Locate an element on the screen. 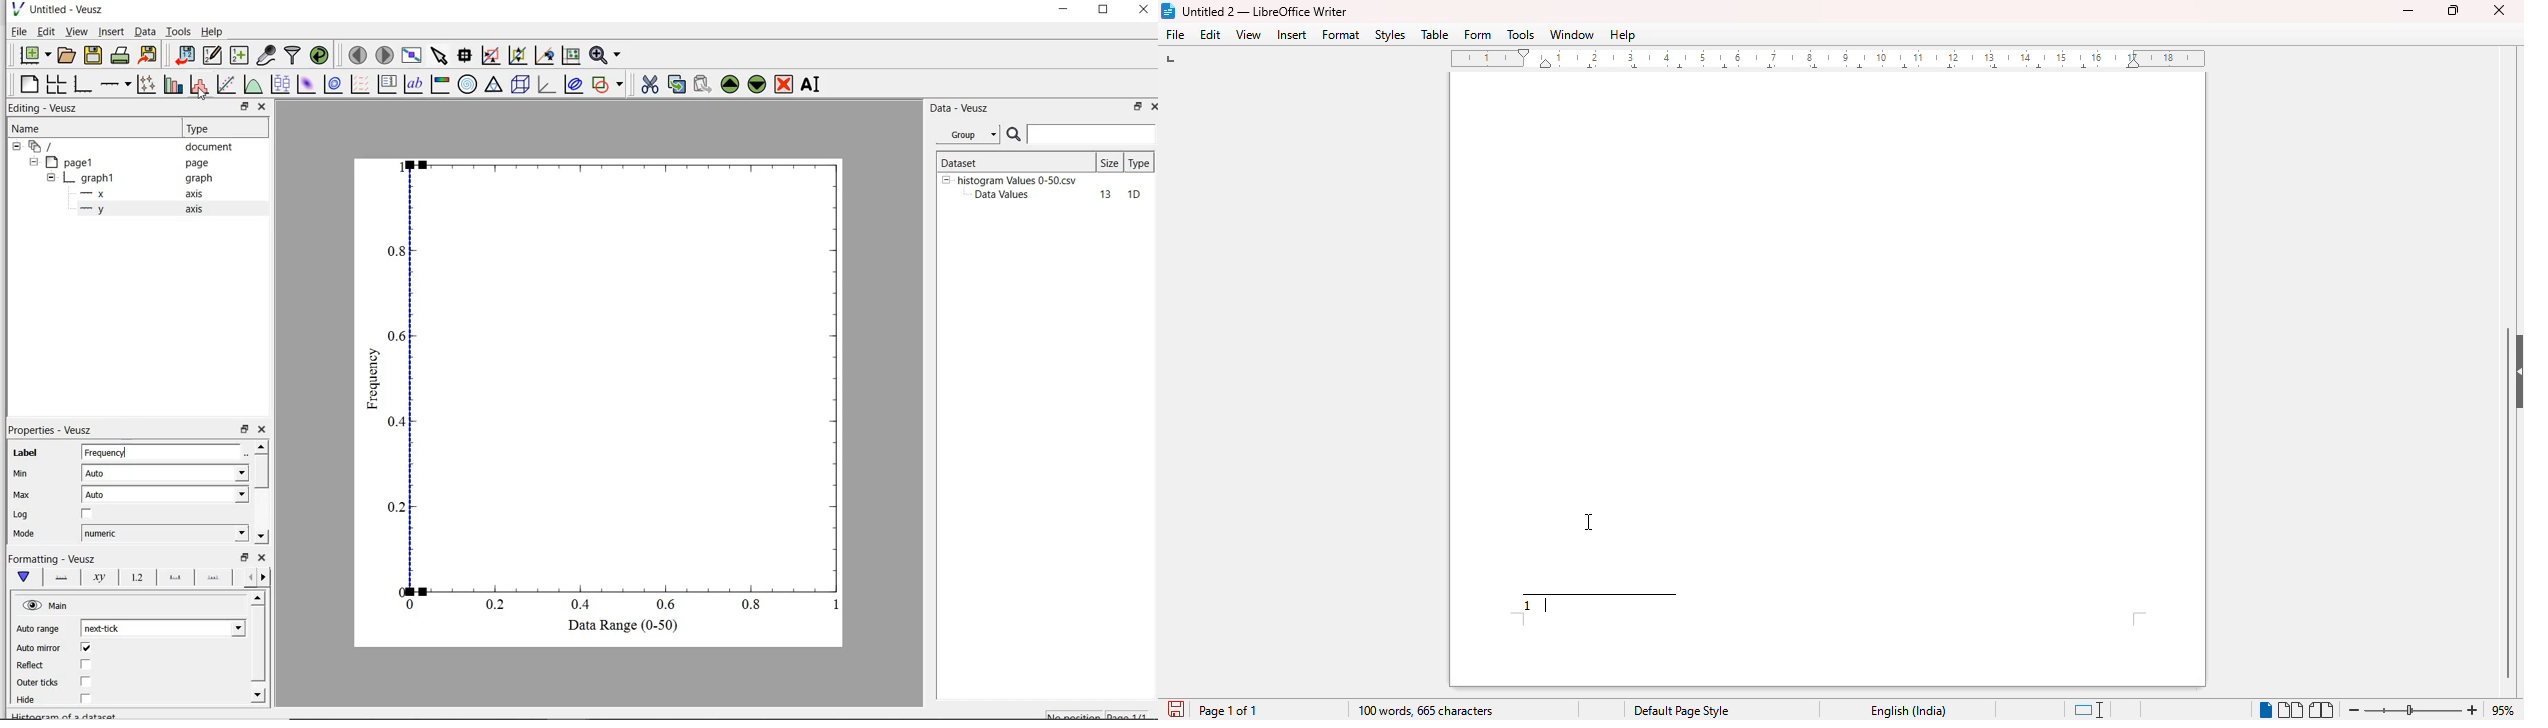 The height and width of the screenshot is (728, 2548). 95% (current zoom level) is located at coordinates (2505, 709).